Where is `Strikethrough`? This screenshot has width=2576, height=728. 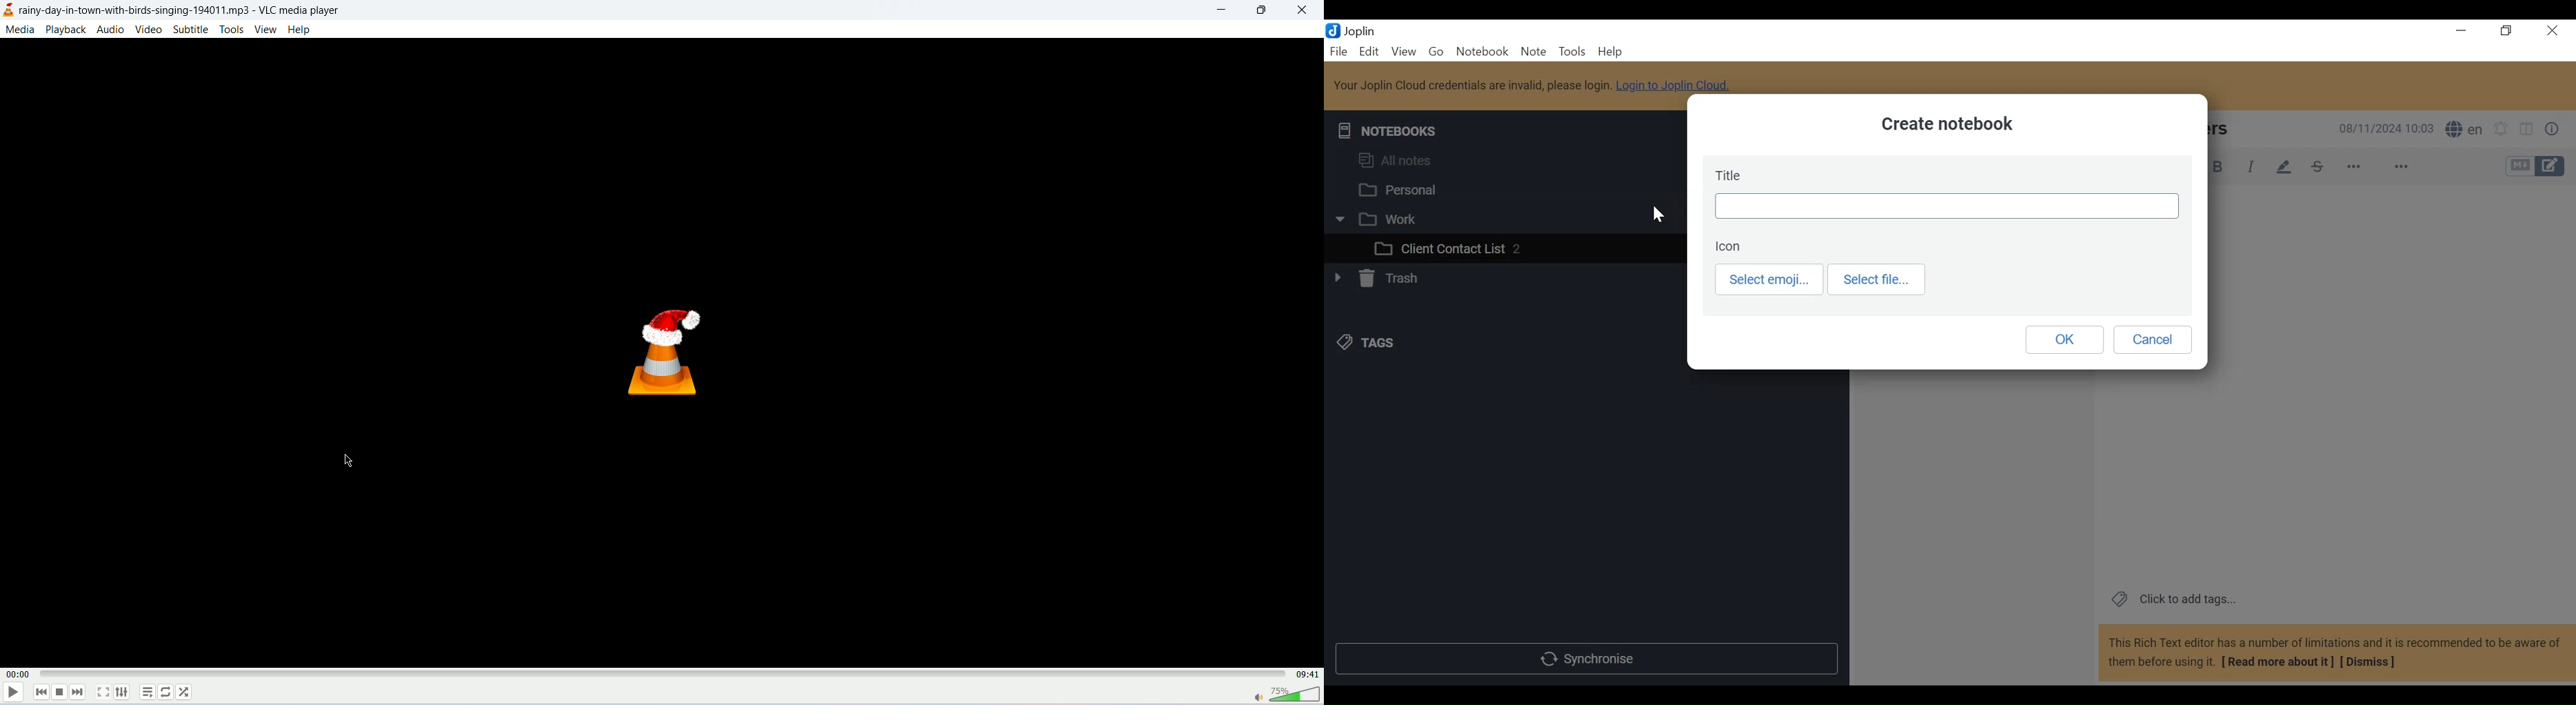 Strikethrough is located at coordinates (2316, 166).